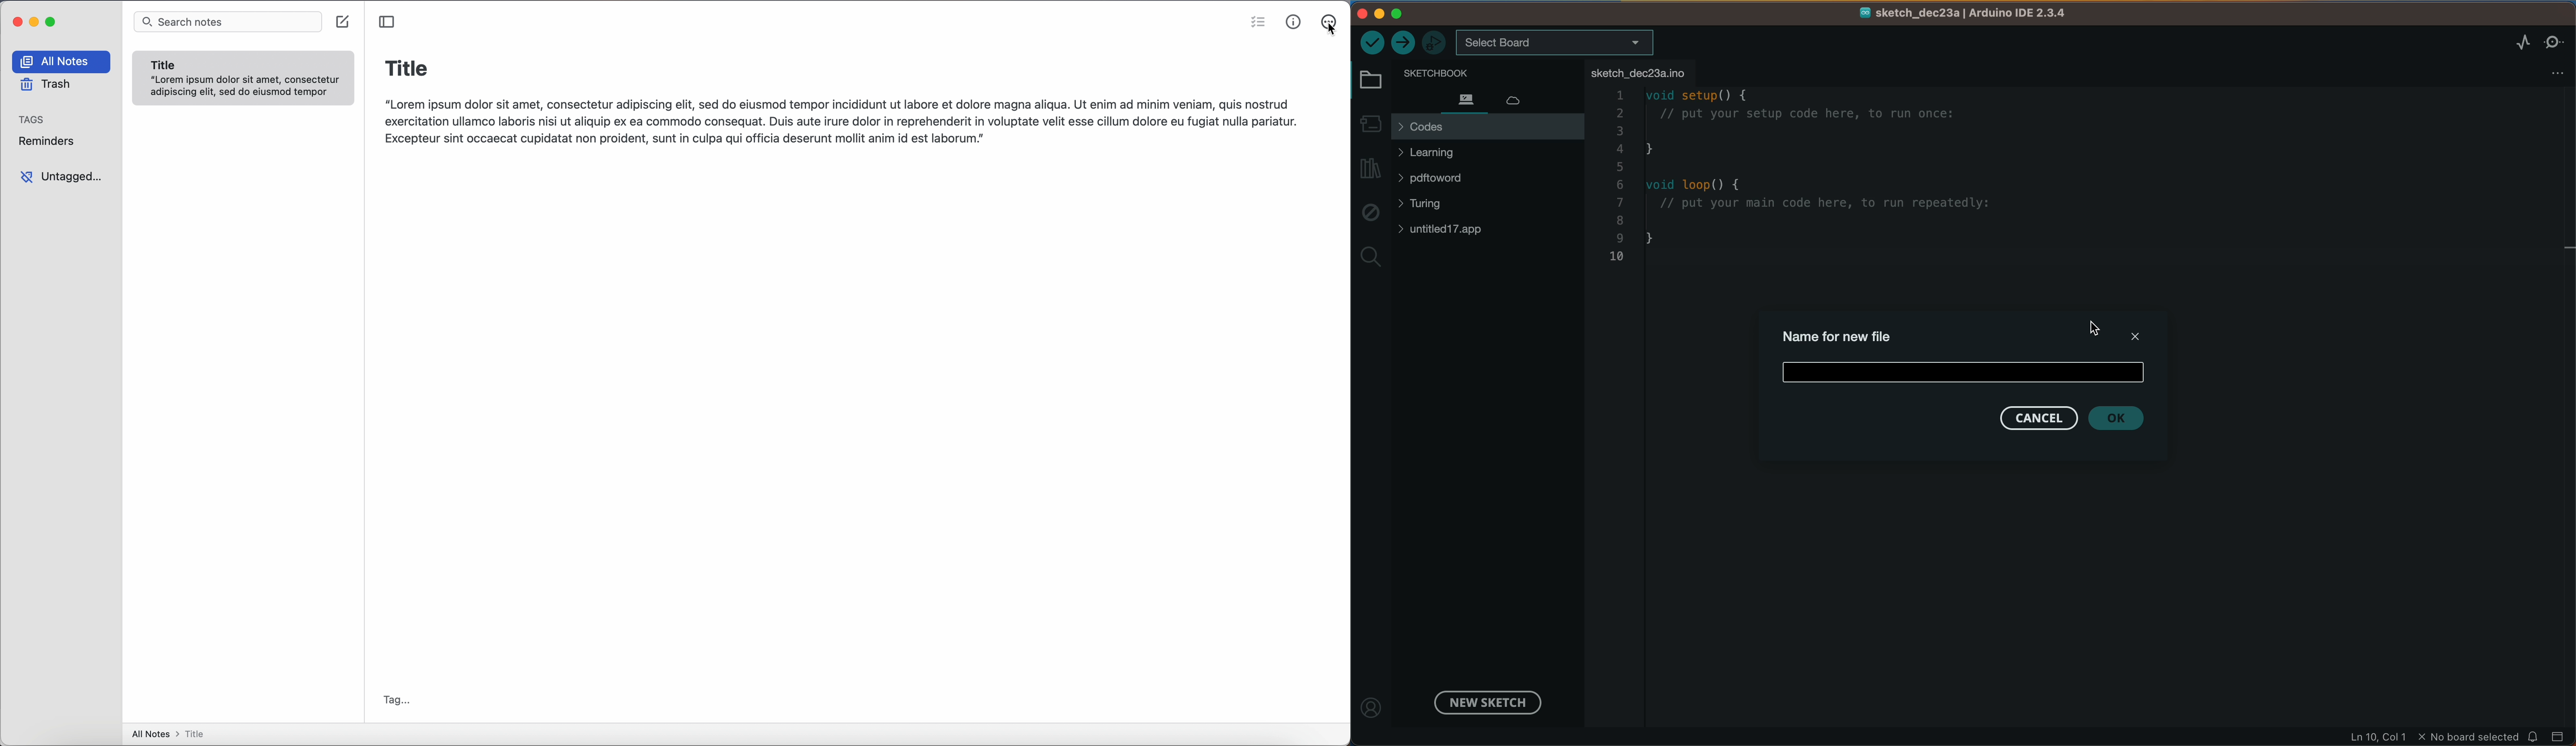 The width and height of the screenshot is (2576, 756). What do you see at coordinates (34, 118) in the screenshot?
I see `tags` at bounding box center [34, 118].